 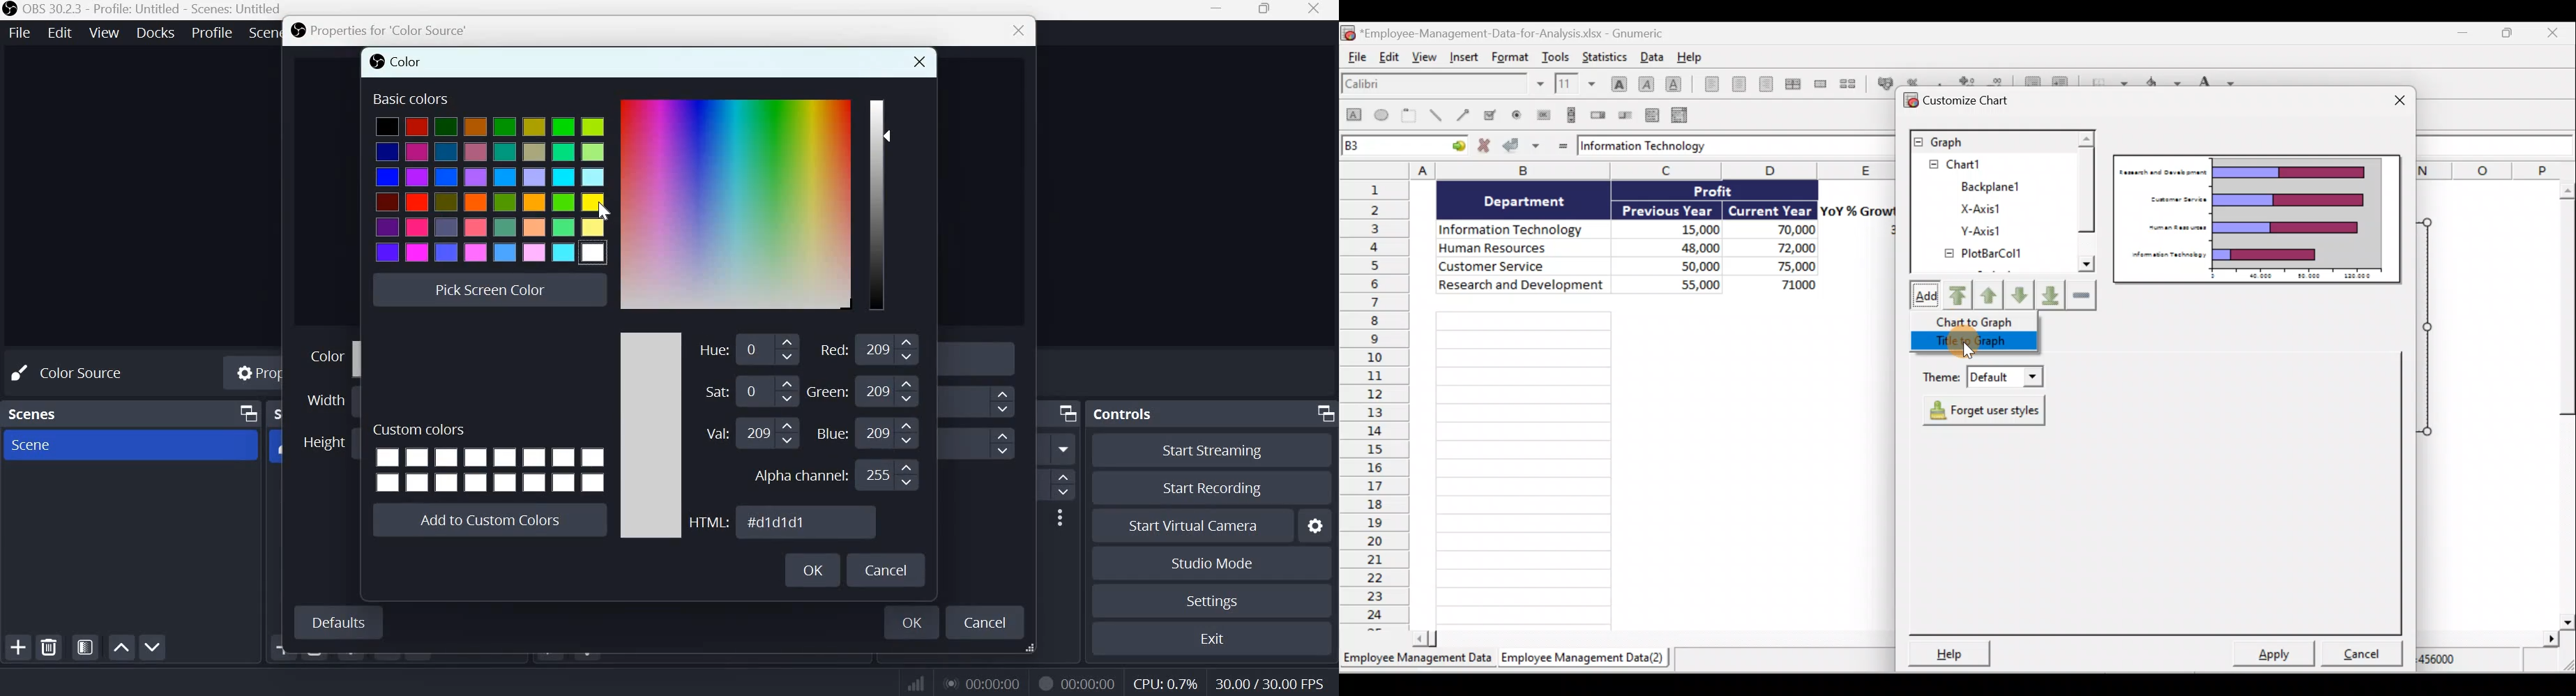 I want to click on HTML: , so click(x=711, y=521).